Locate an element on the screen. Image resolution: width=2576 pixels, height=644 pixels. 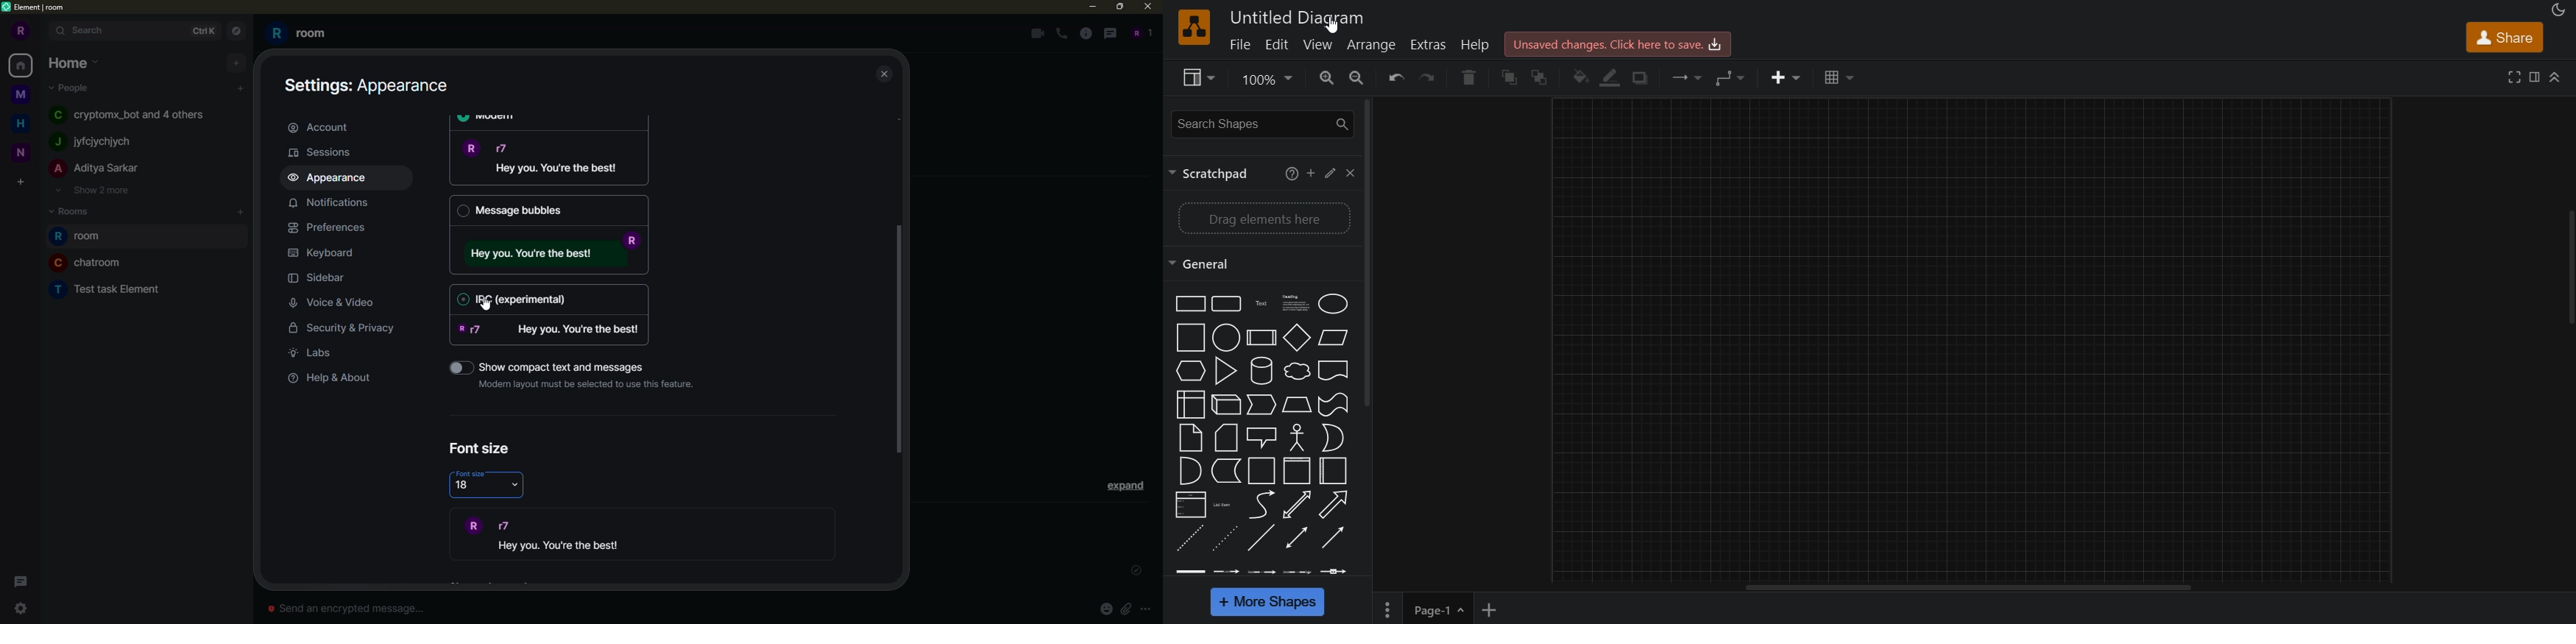
sent is located at coordinates (1134, 573).